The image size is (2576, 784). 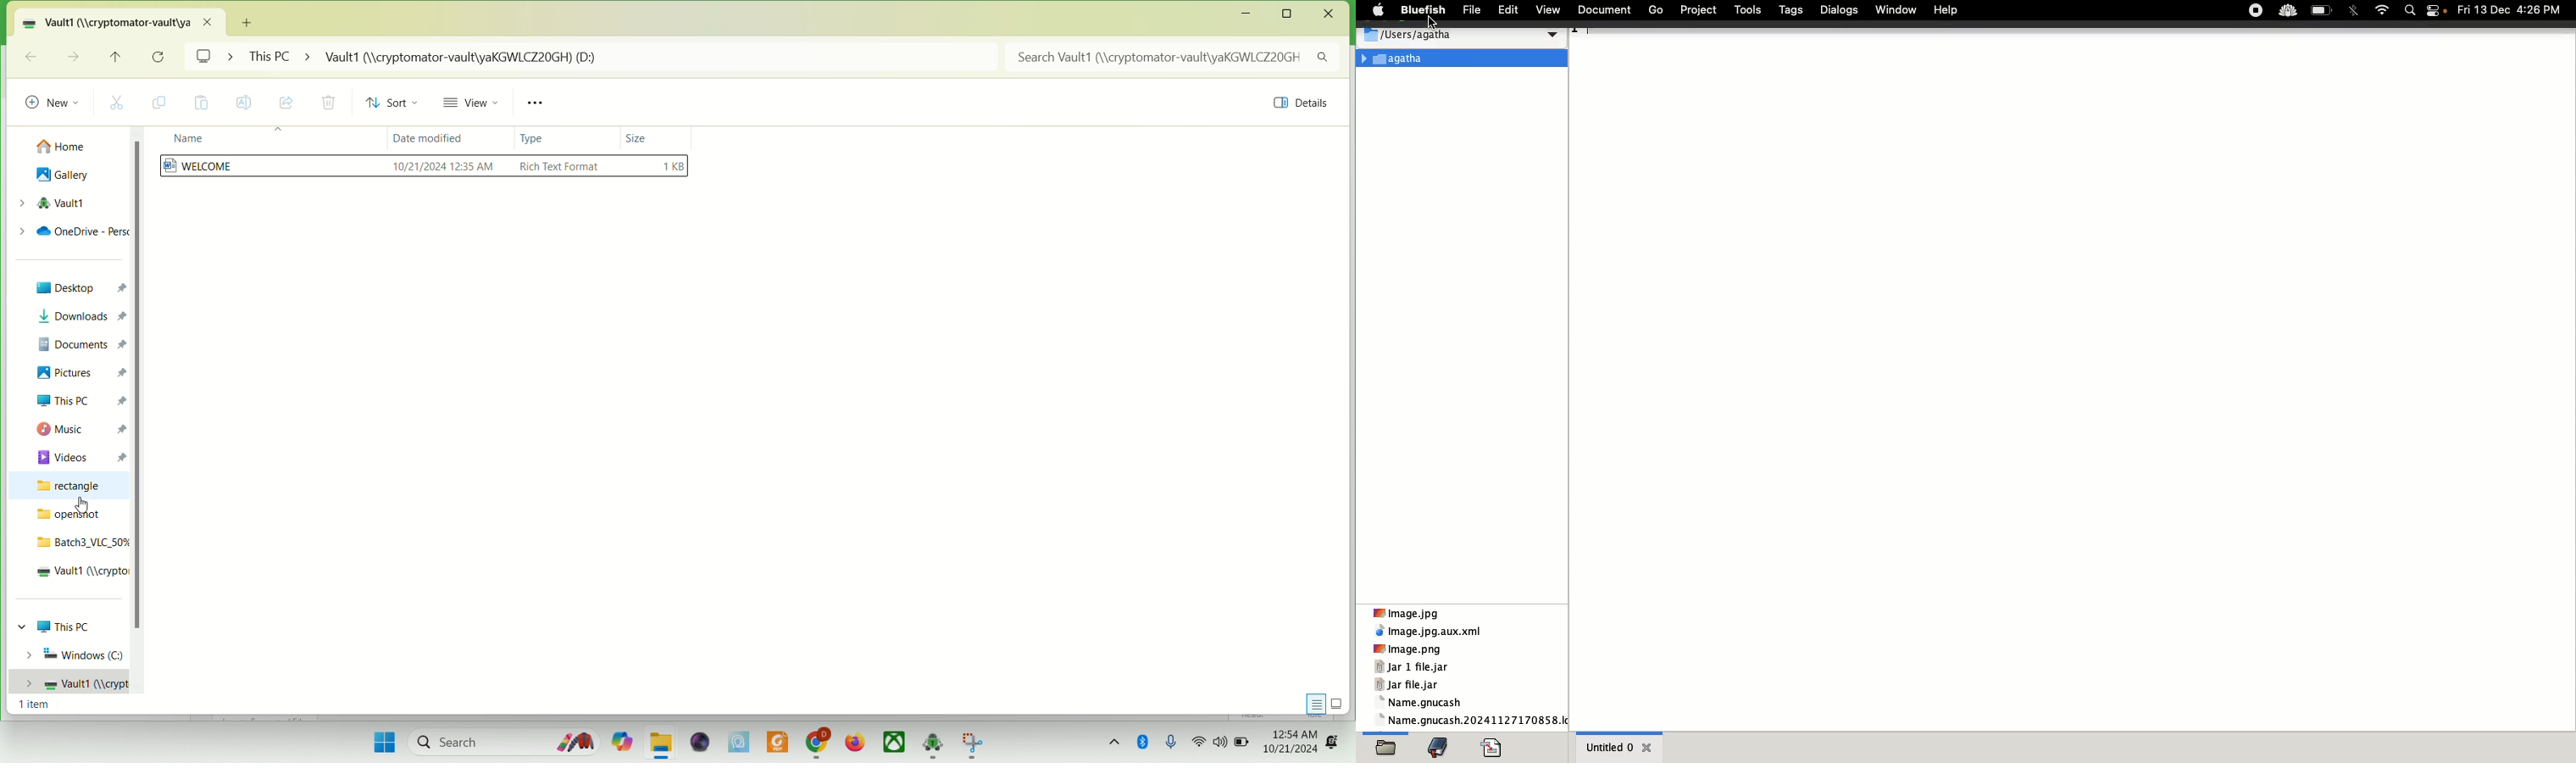 What do you see at coordinates (1460, 35) in the screenshot?
I see `Users` at bounding box center [1460, 35].